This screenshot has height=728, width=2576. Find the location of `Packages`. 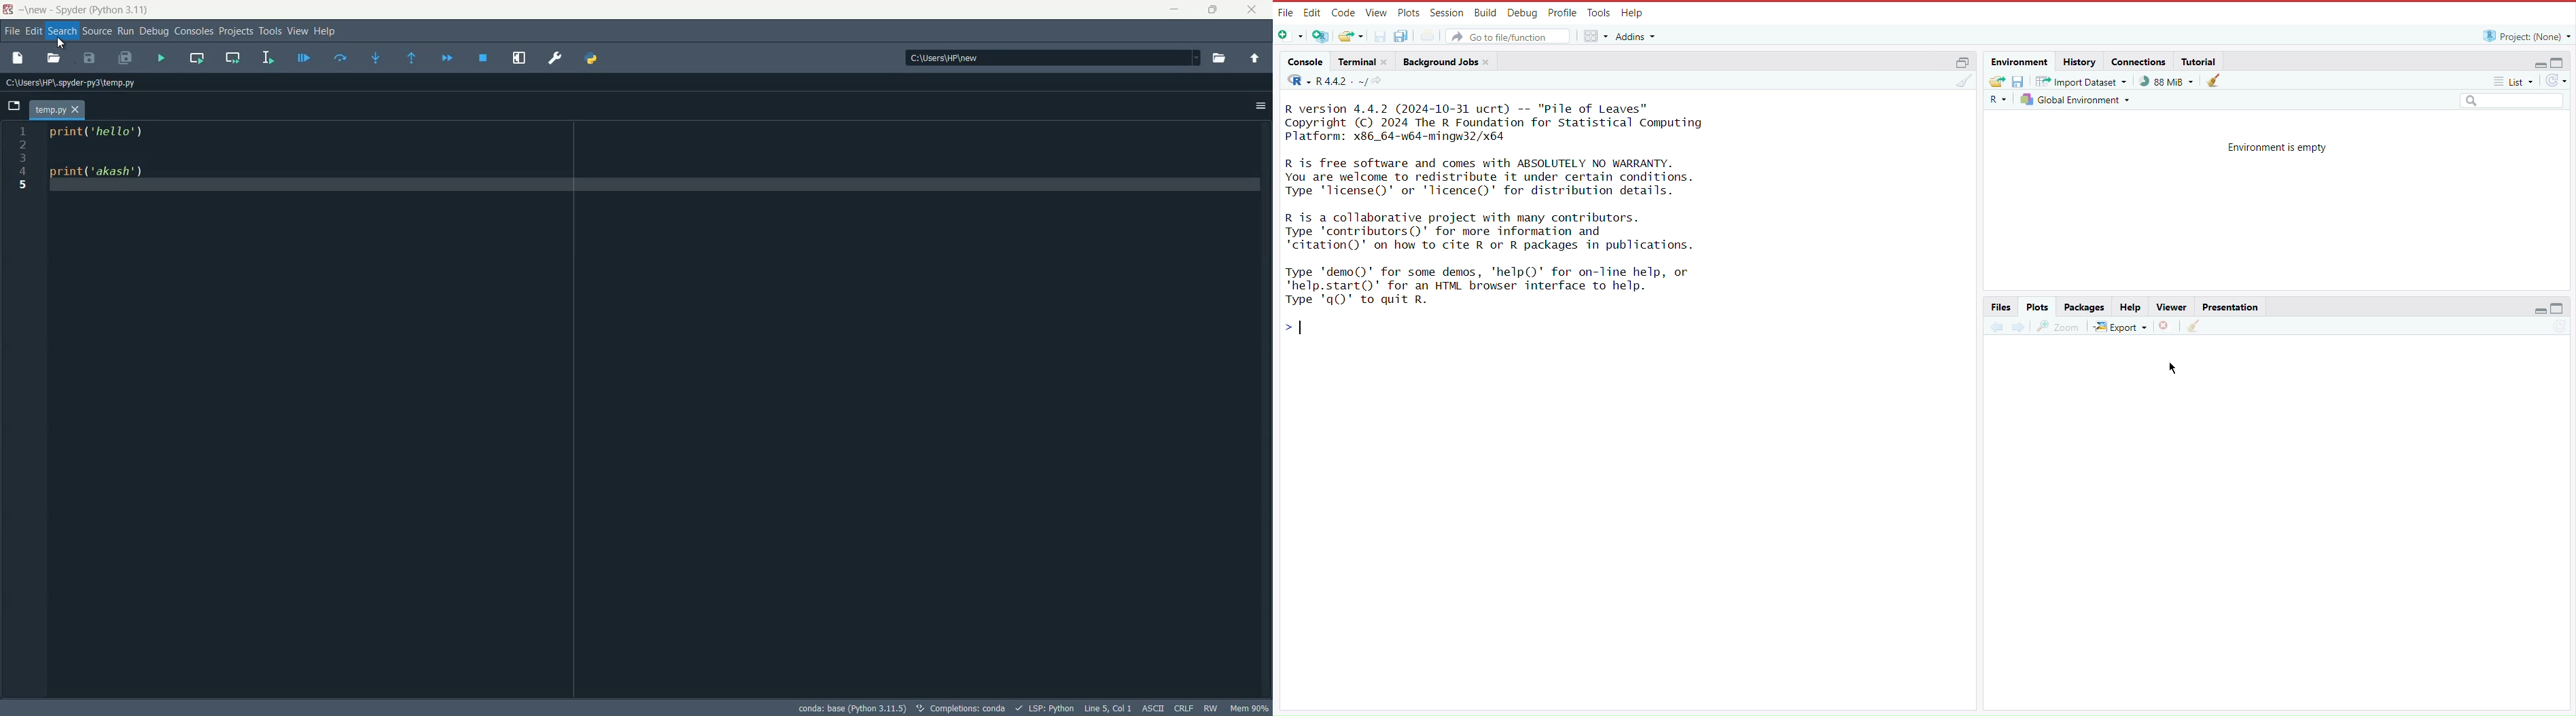

Packages is located at coordinates (2085, 307).